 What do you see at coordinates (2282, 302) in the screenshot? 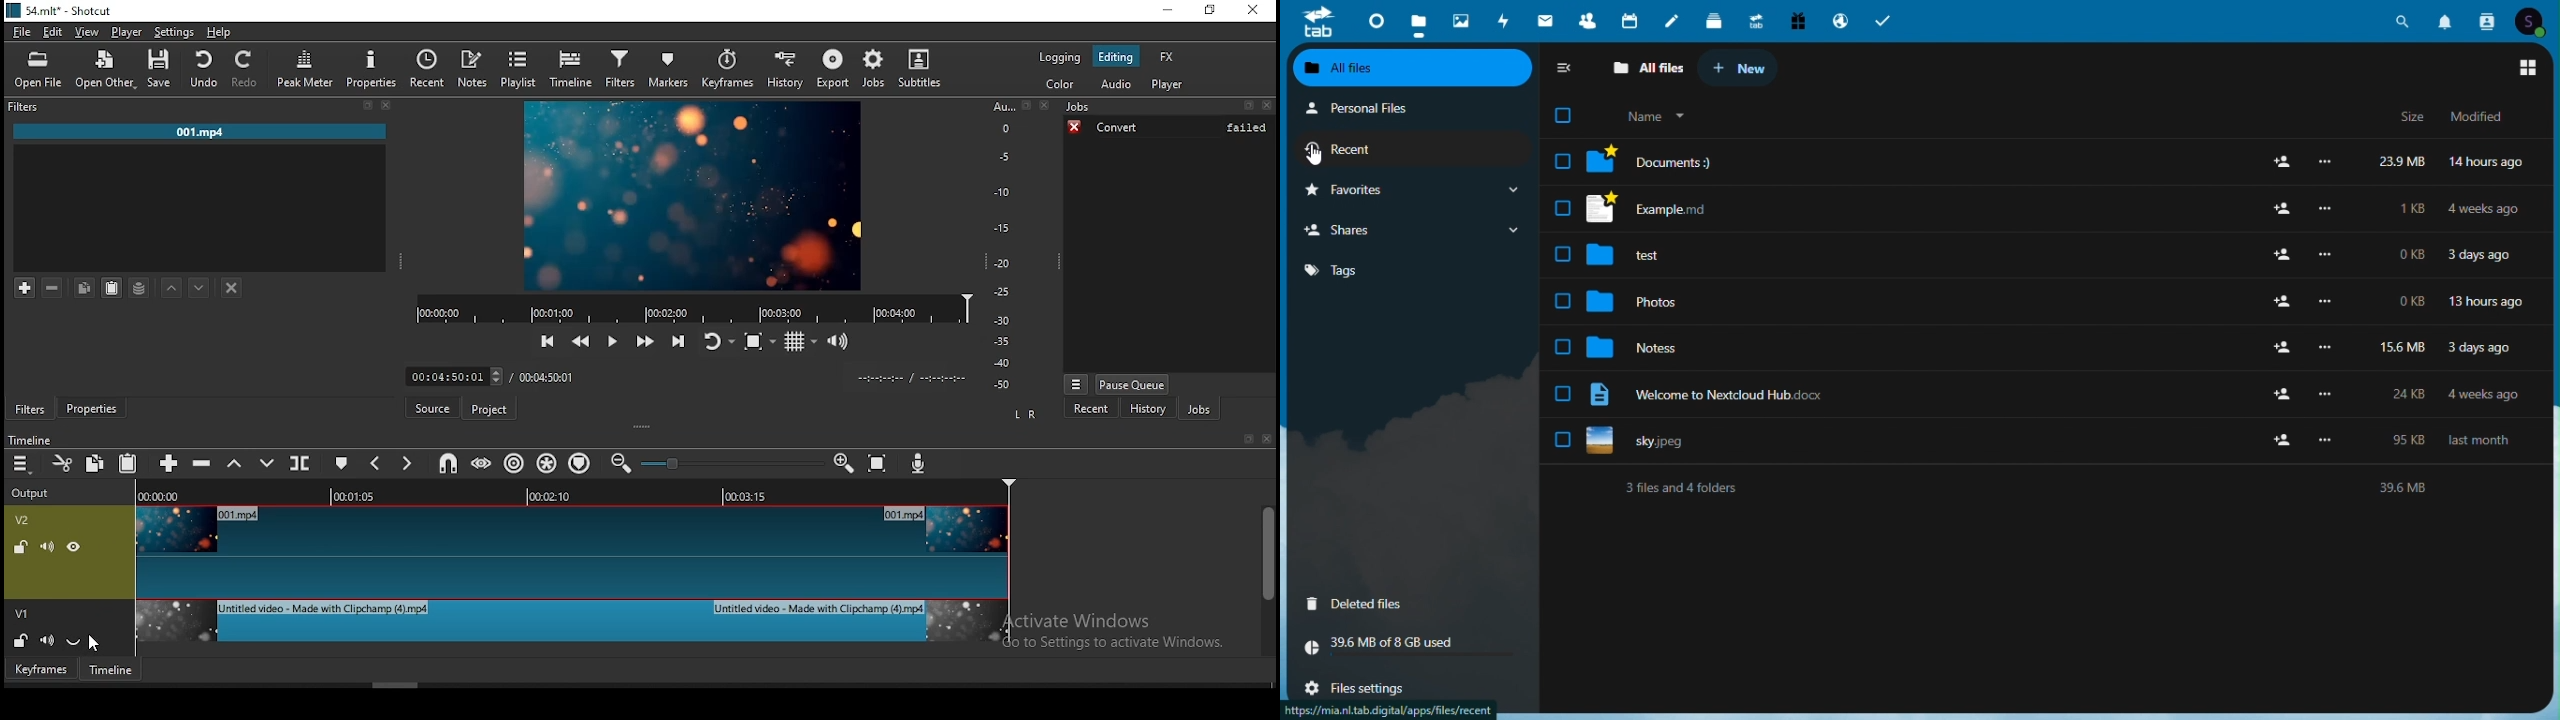
I see `add user` at bounding box center [2282, 302].